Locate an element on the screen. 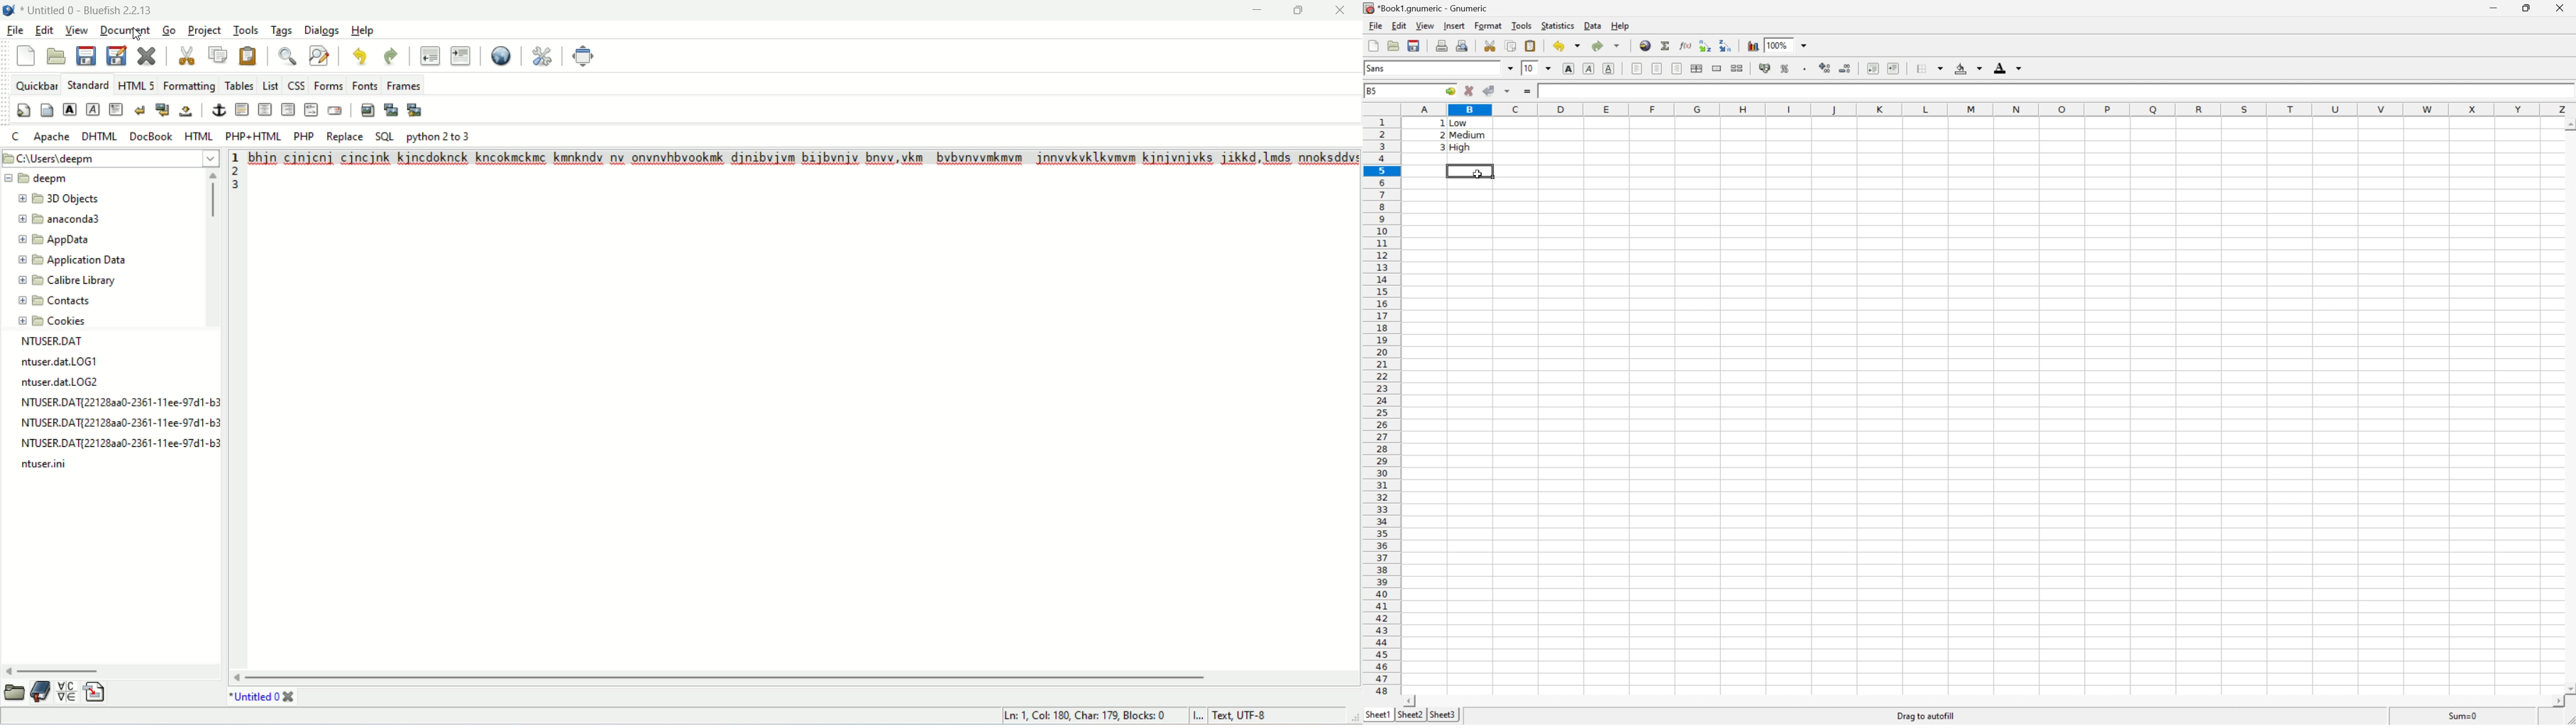 The image size is (2576, 728). PHP is located at coordinates (302, 135).